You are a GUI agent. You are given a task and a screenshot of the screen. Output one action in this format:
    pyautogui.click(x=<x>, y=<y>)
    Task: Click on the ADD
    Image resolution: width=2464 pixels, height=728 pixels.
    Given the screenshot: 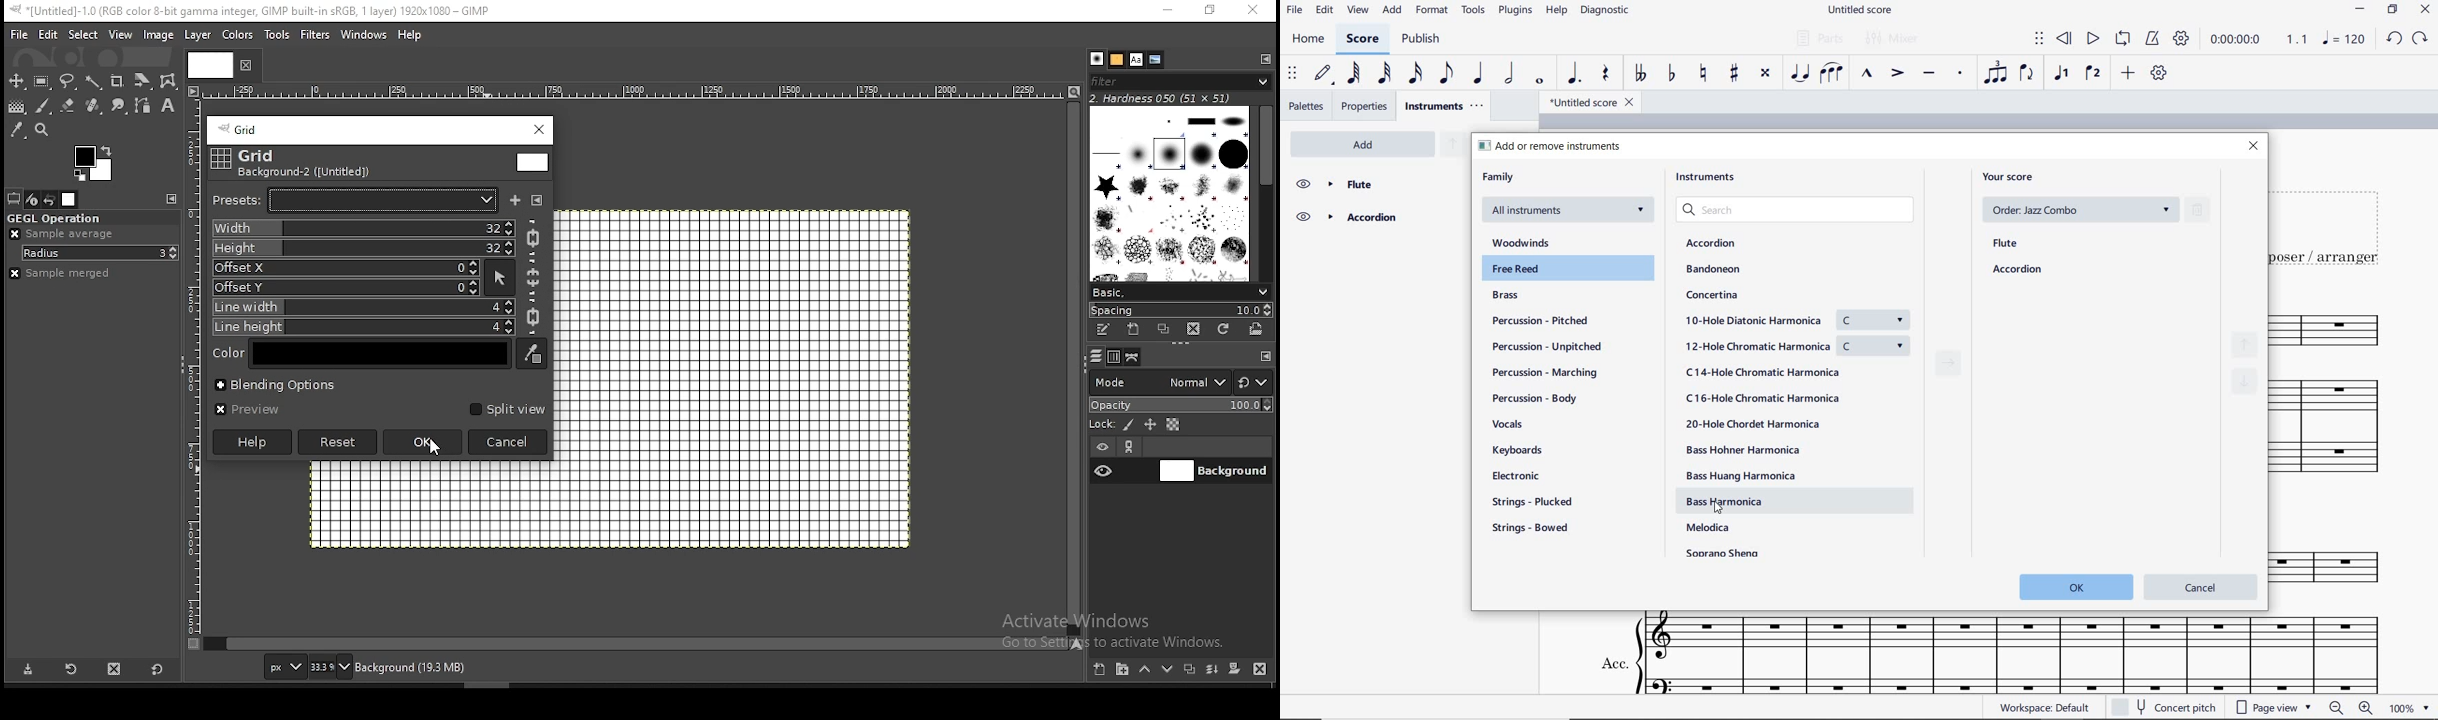 What is the action you would take?
    pyautogui.click(x=1393, y=10)
    